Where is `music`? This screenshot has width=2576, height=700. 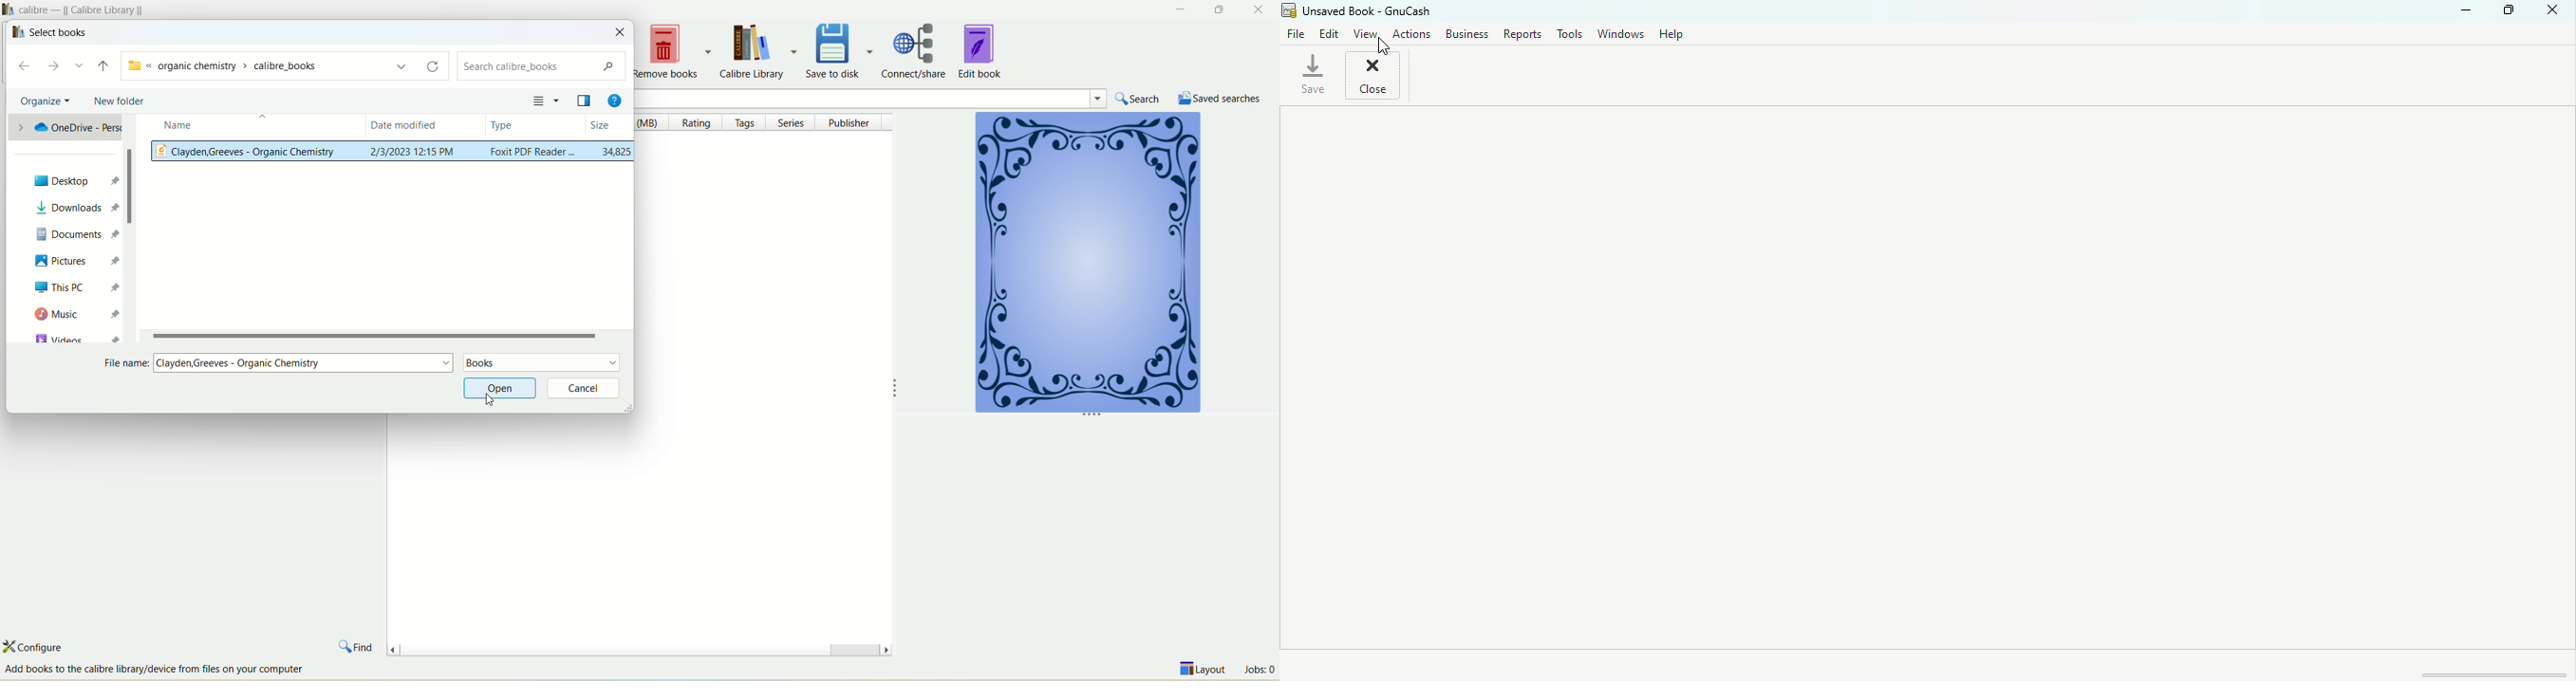 music is located at coordinates (75, 315).